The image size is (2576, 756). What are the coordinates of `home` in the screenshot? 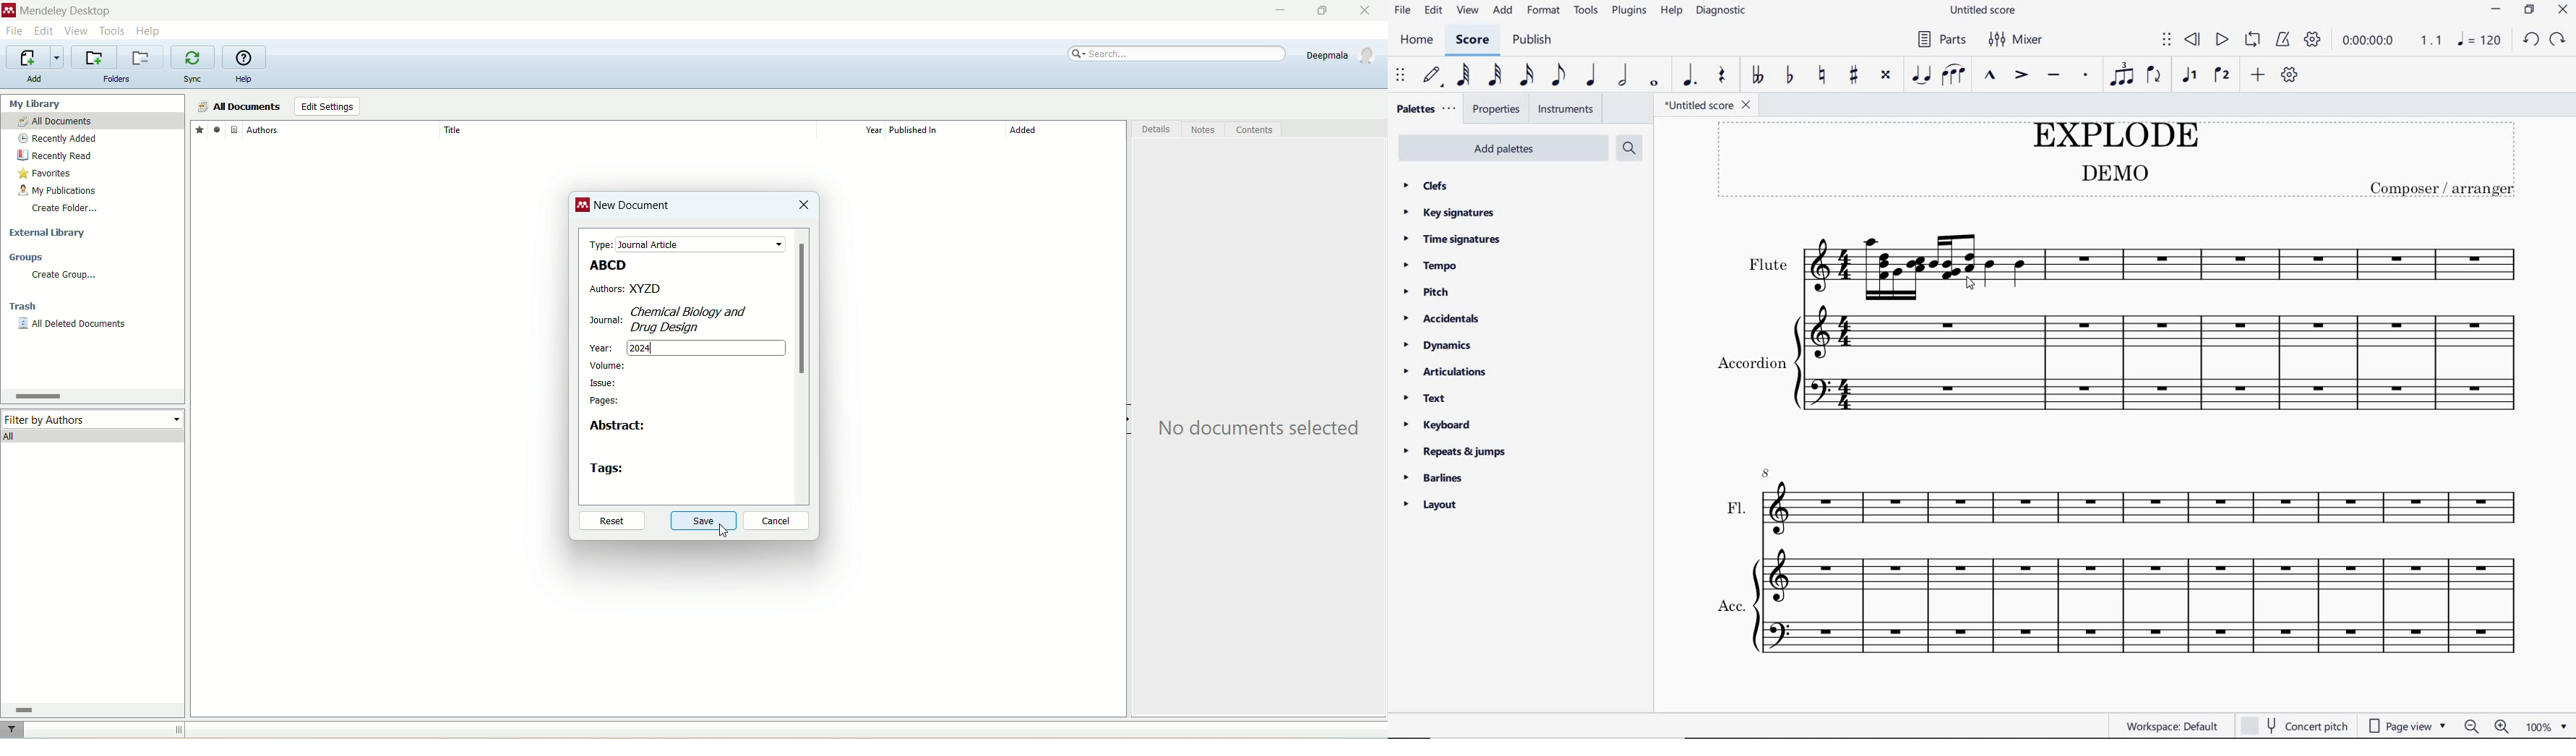 It's located at (1415, 40).